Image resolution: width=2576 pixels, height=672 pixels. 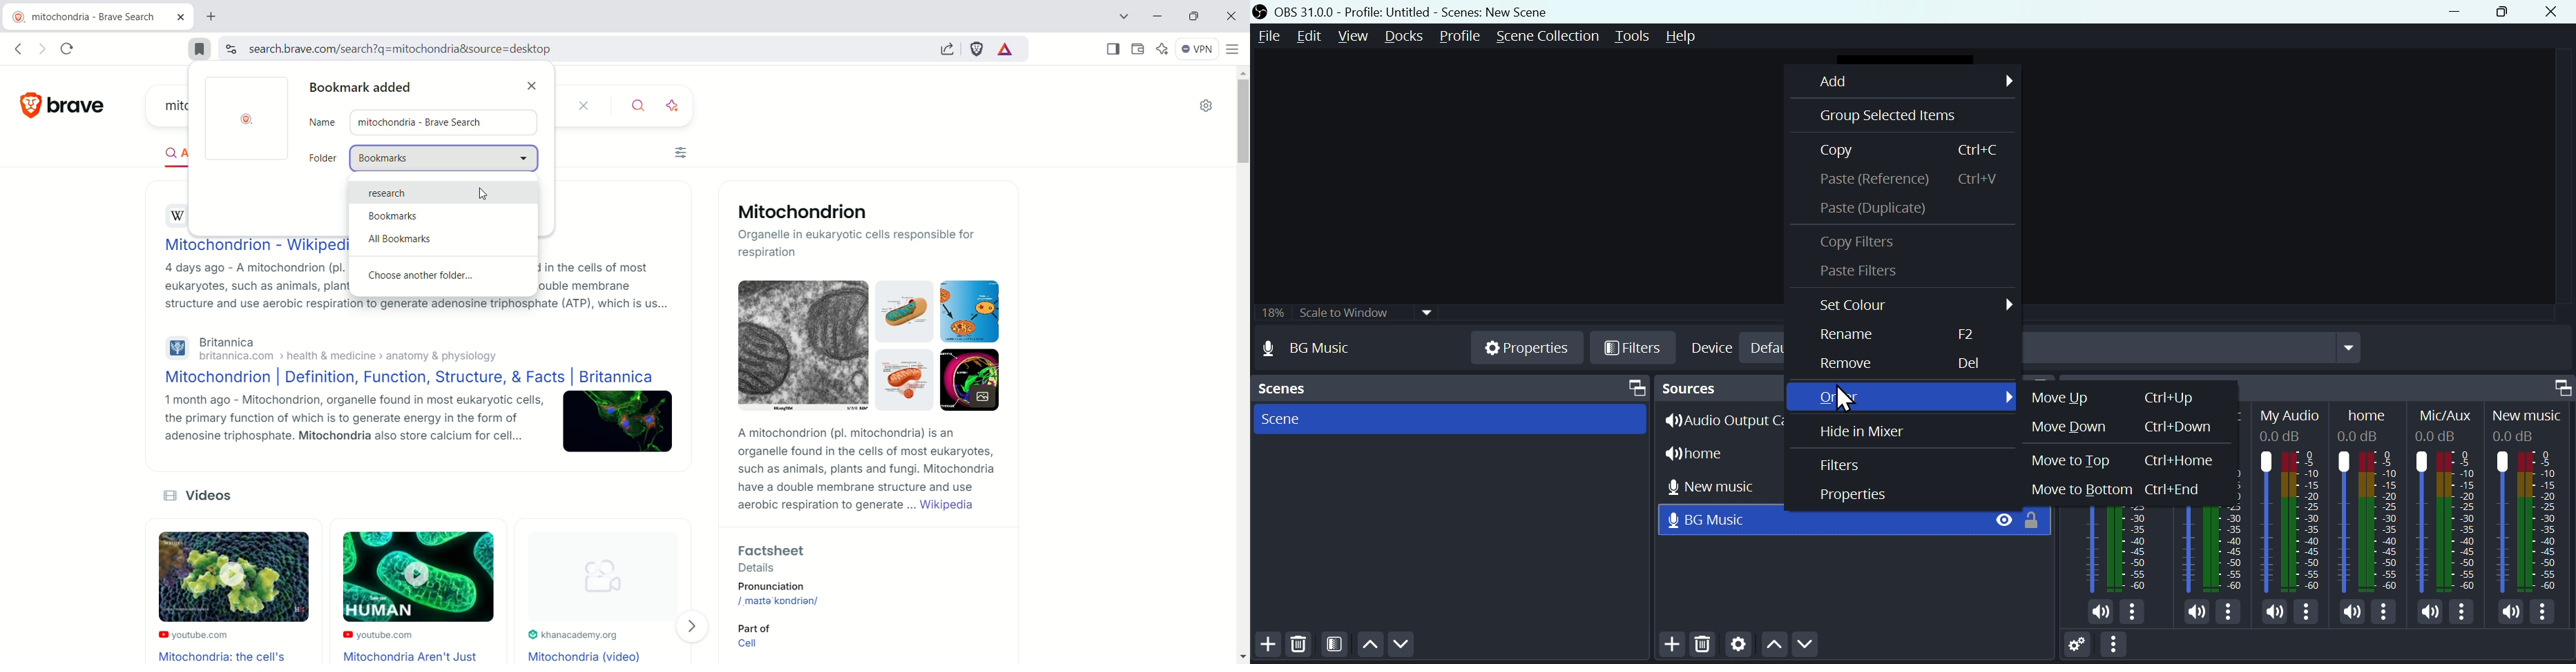 What do you see at coordinates (1921, 149) in the screenshot?
I see `copy` at bounding box center [1921, 149].